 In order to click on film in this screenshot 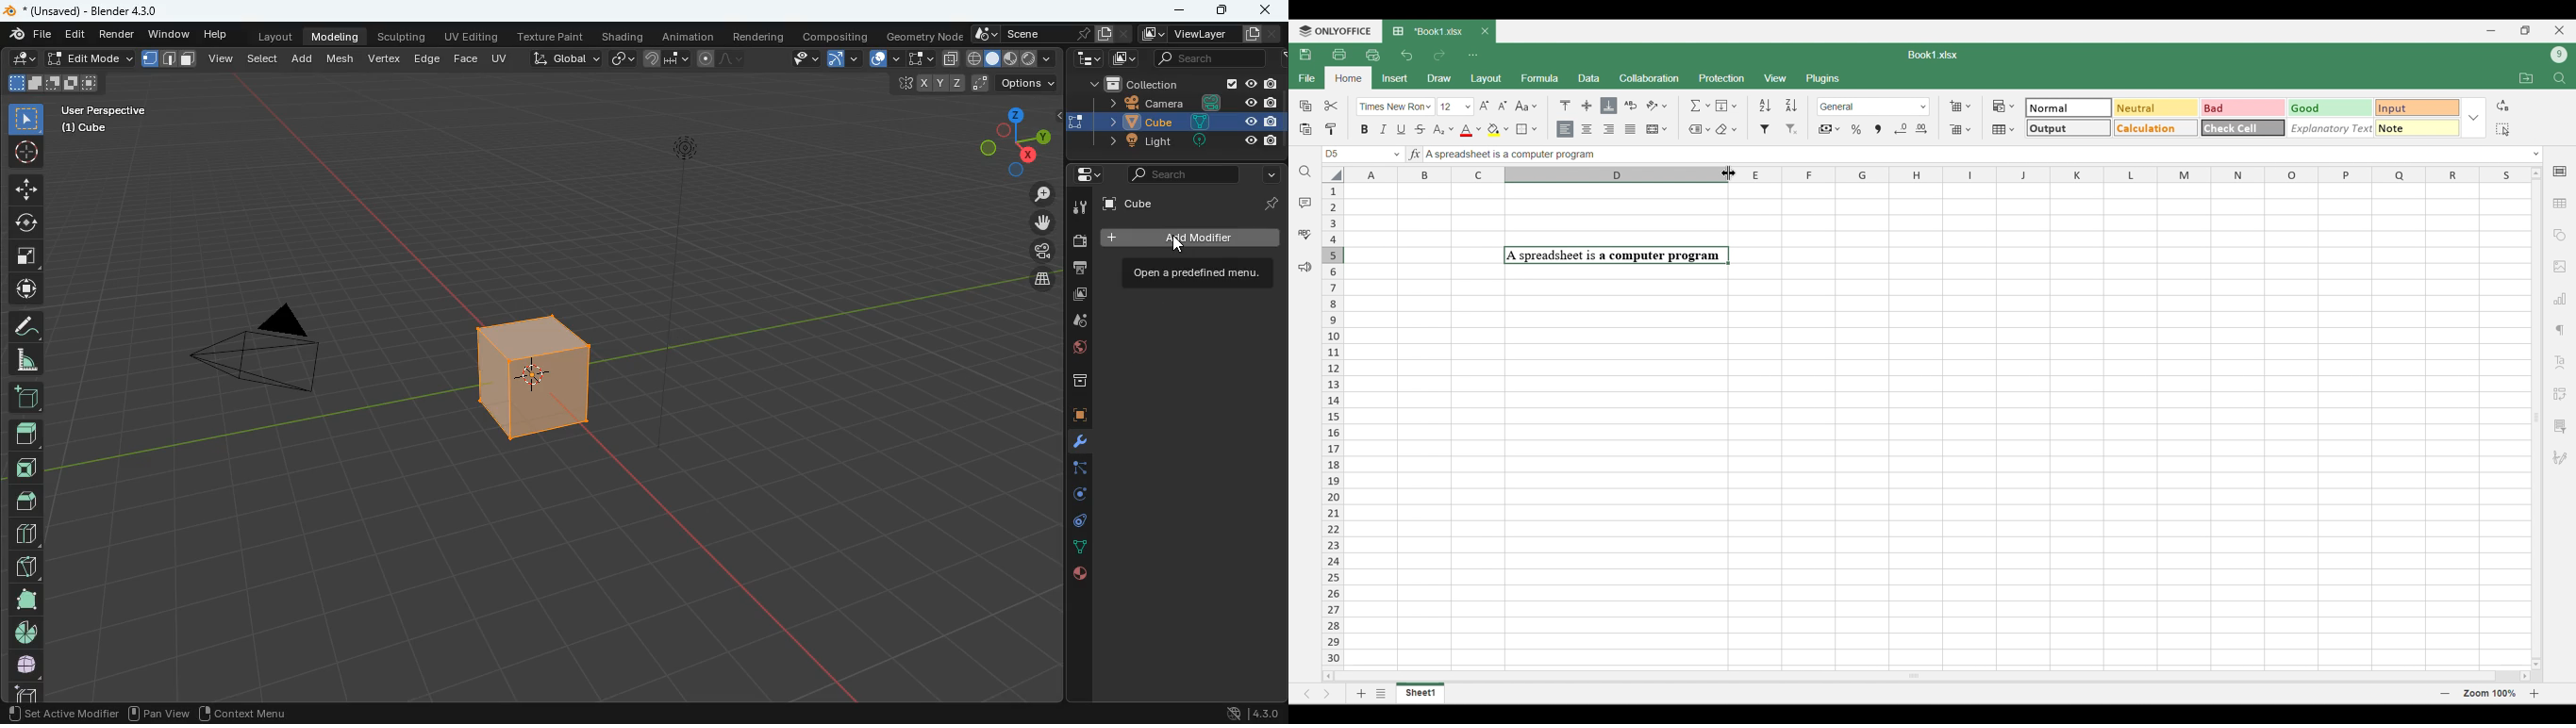, I will do `click(1037, 253)`.